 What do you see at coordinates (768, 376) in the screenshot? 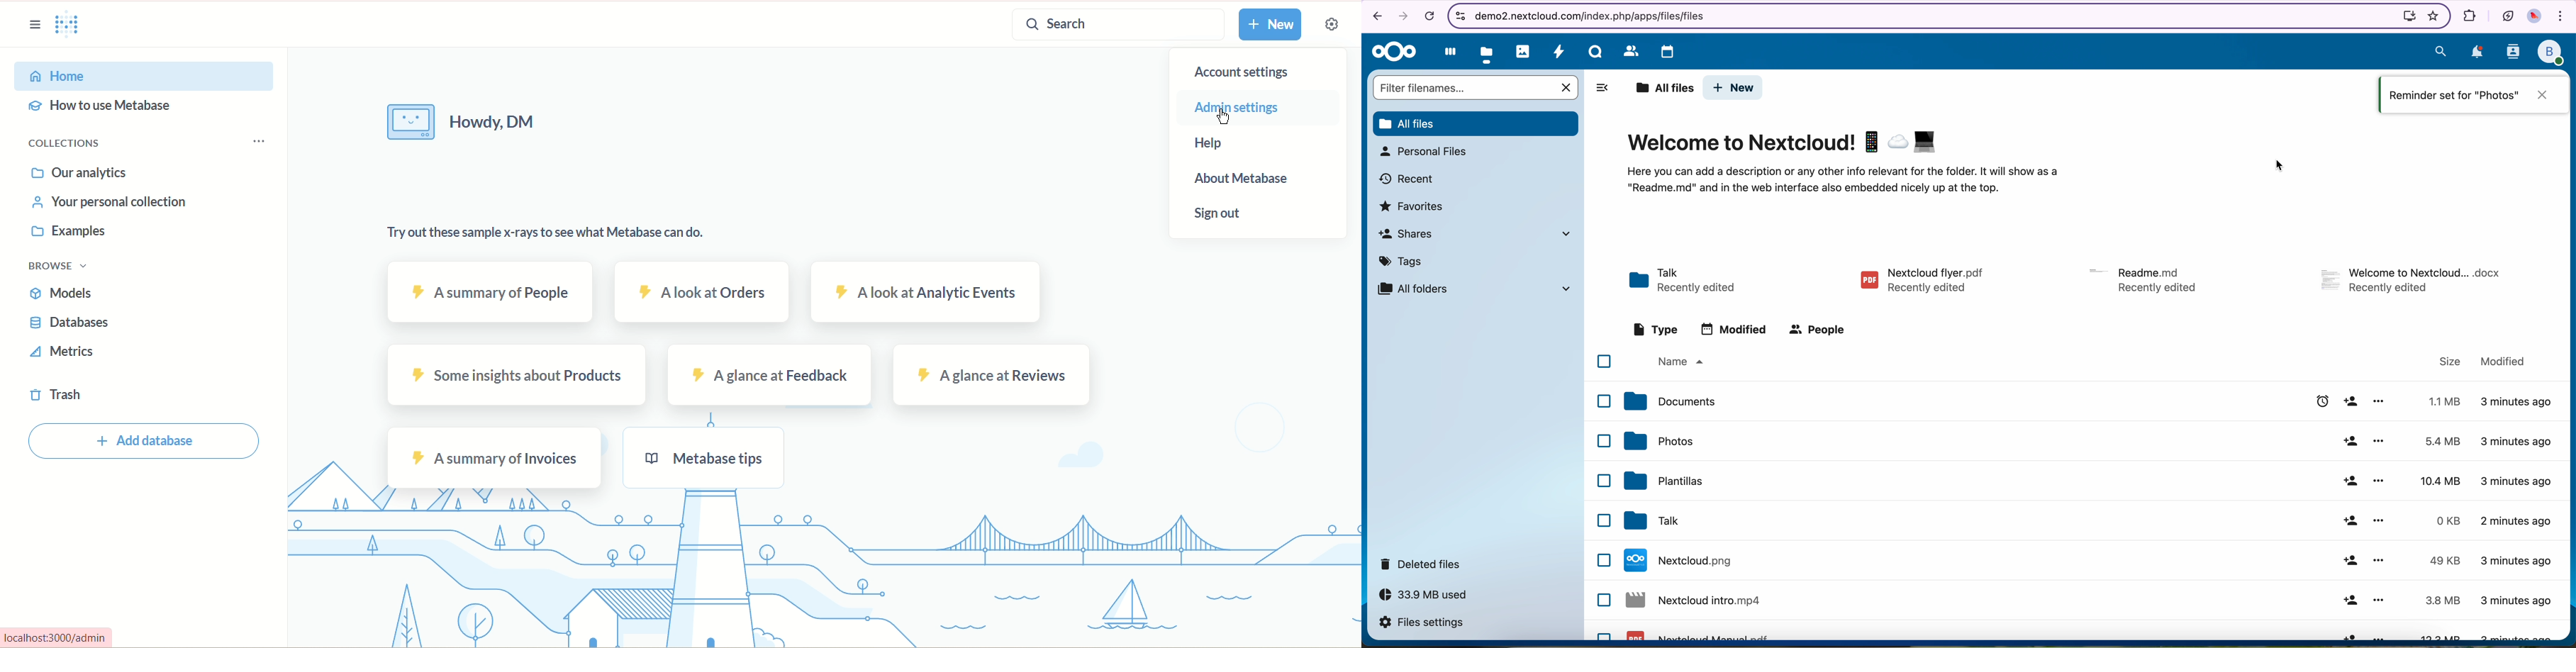
I see `a glance at feedback` at bounding box center [768, 376].